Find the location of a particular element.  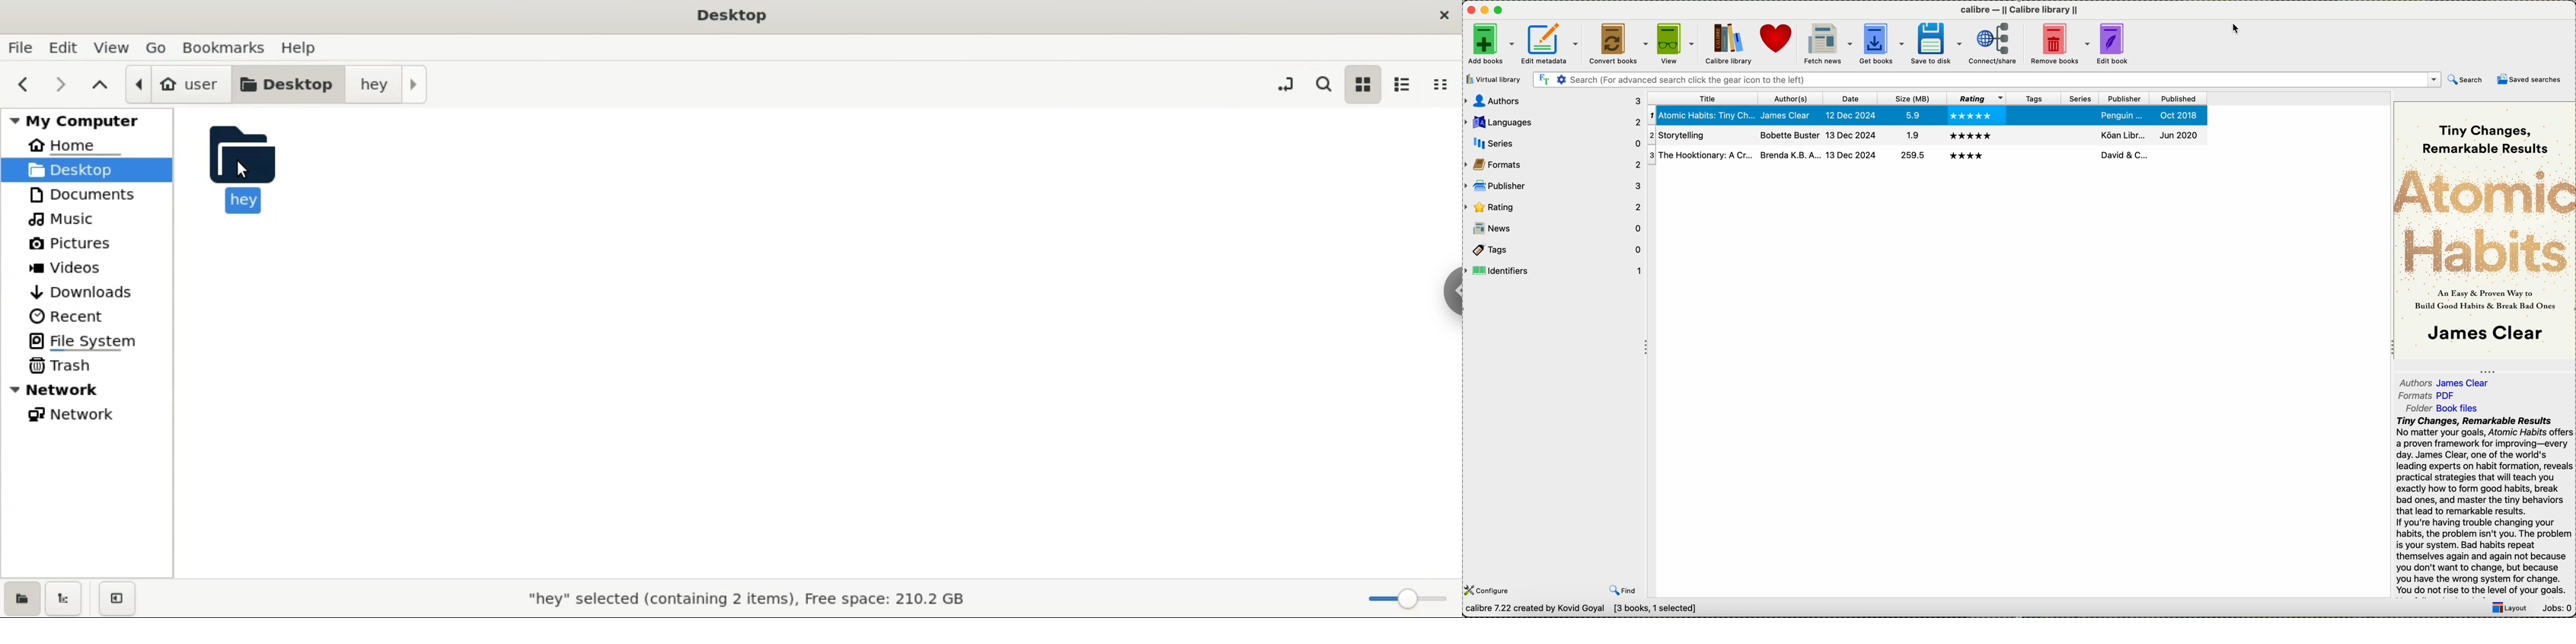

tags is located at coordinates (1554, 249).